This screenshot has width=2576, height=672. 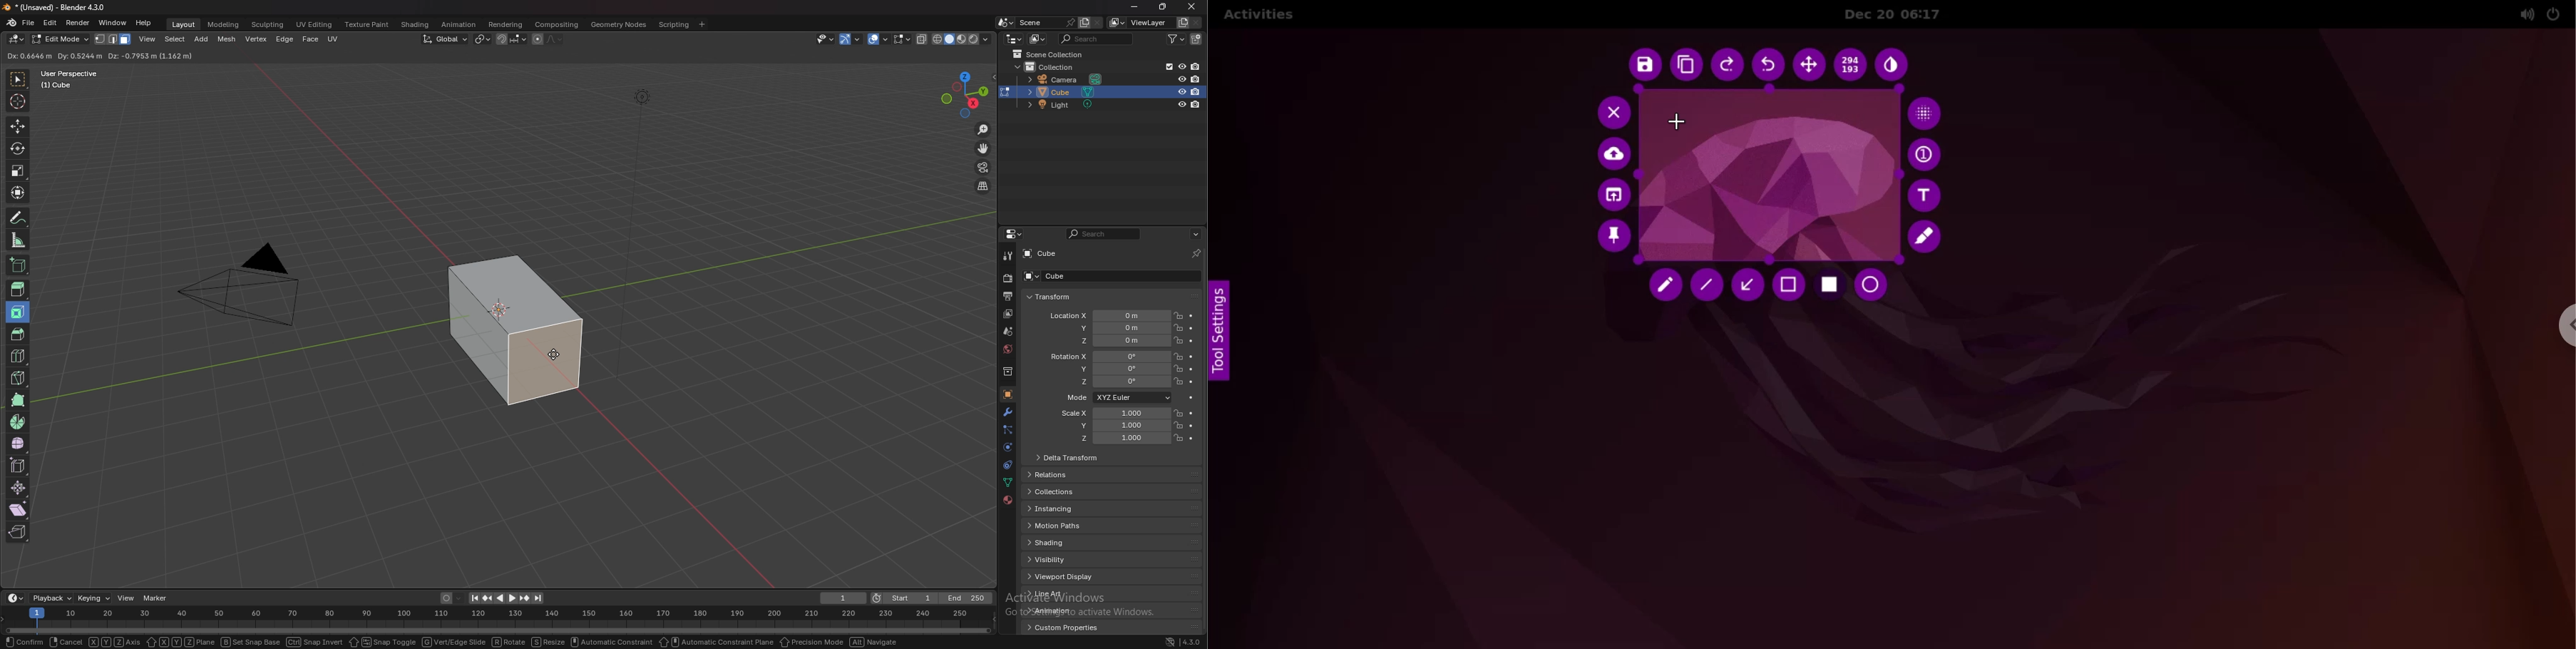 I want to click on disable in render, so click(x=1196, y=79).